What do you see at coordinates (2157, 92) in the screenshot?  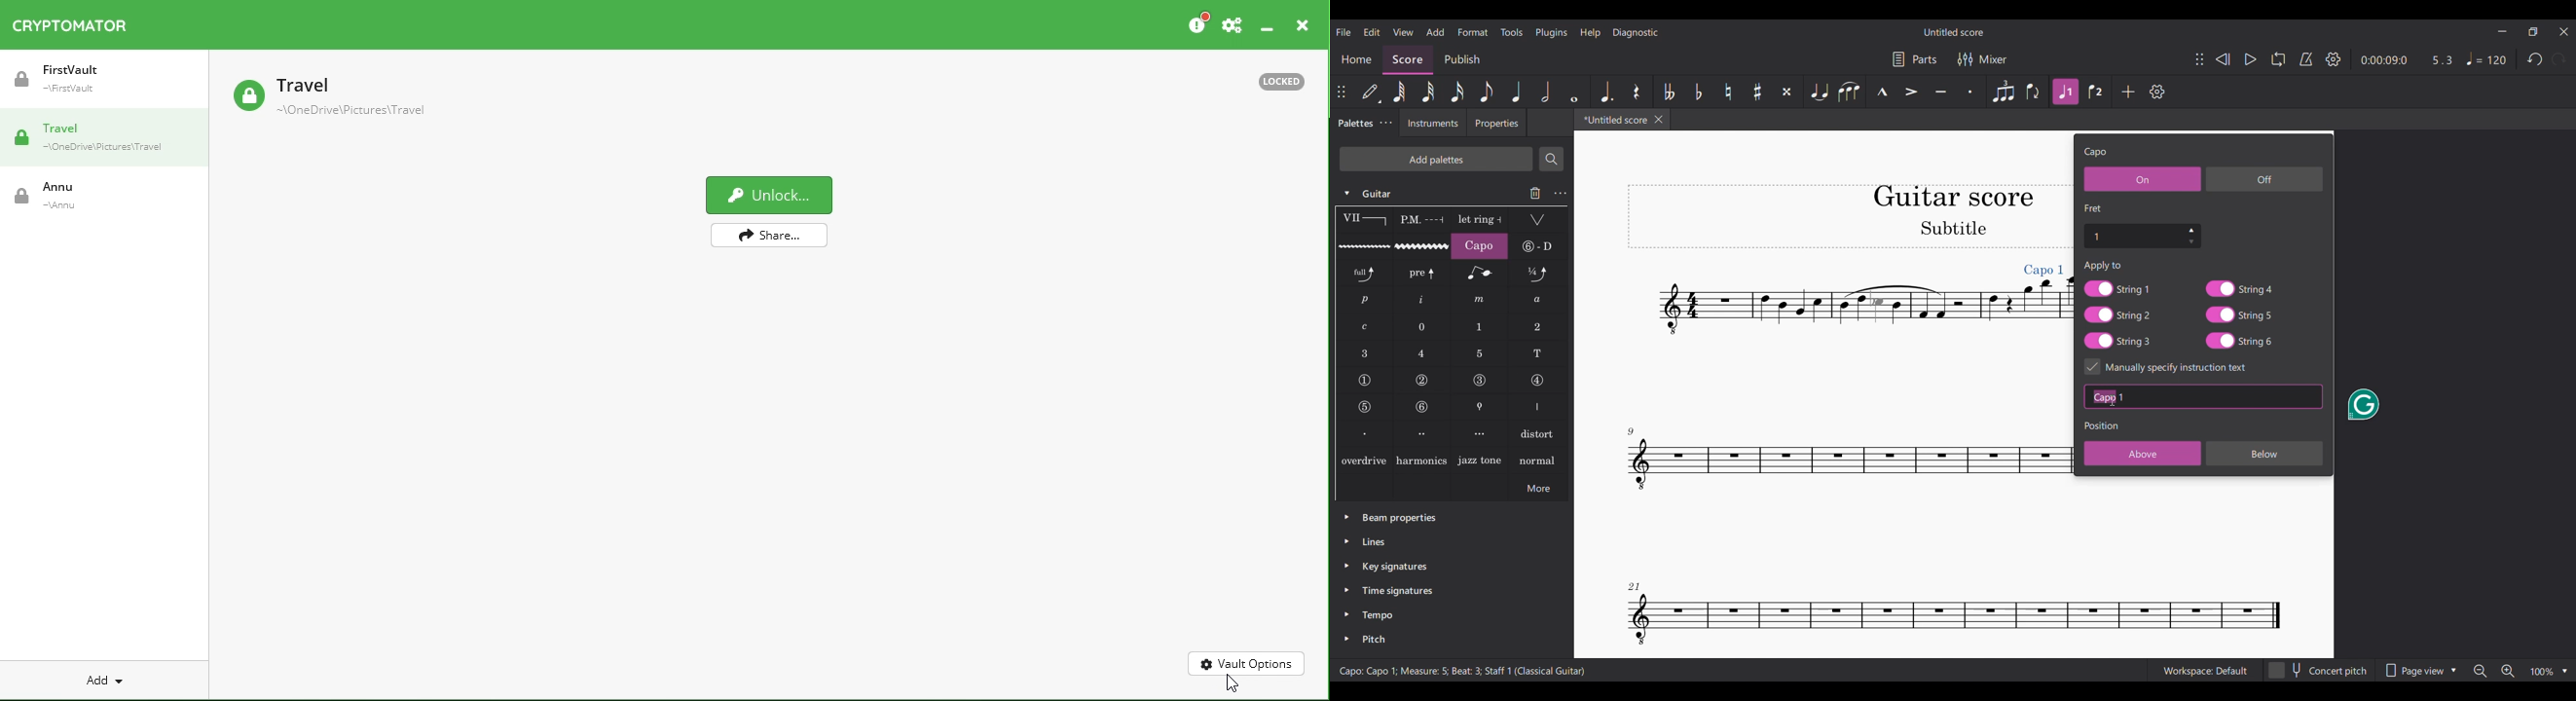 I see `Settings` at bounding box center [2157, 92].